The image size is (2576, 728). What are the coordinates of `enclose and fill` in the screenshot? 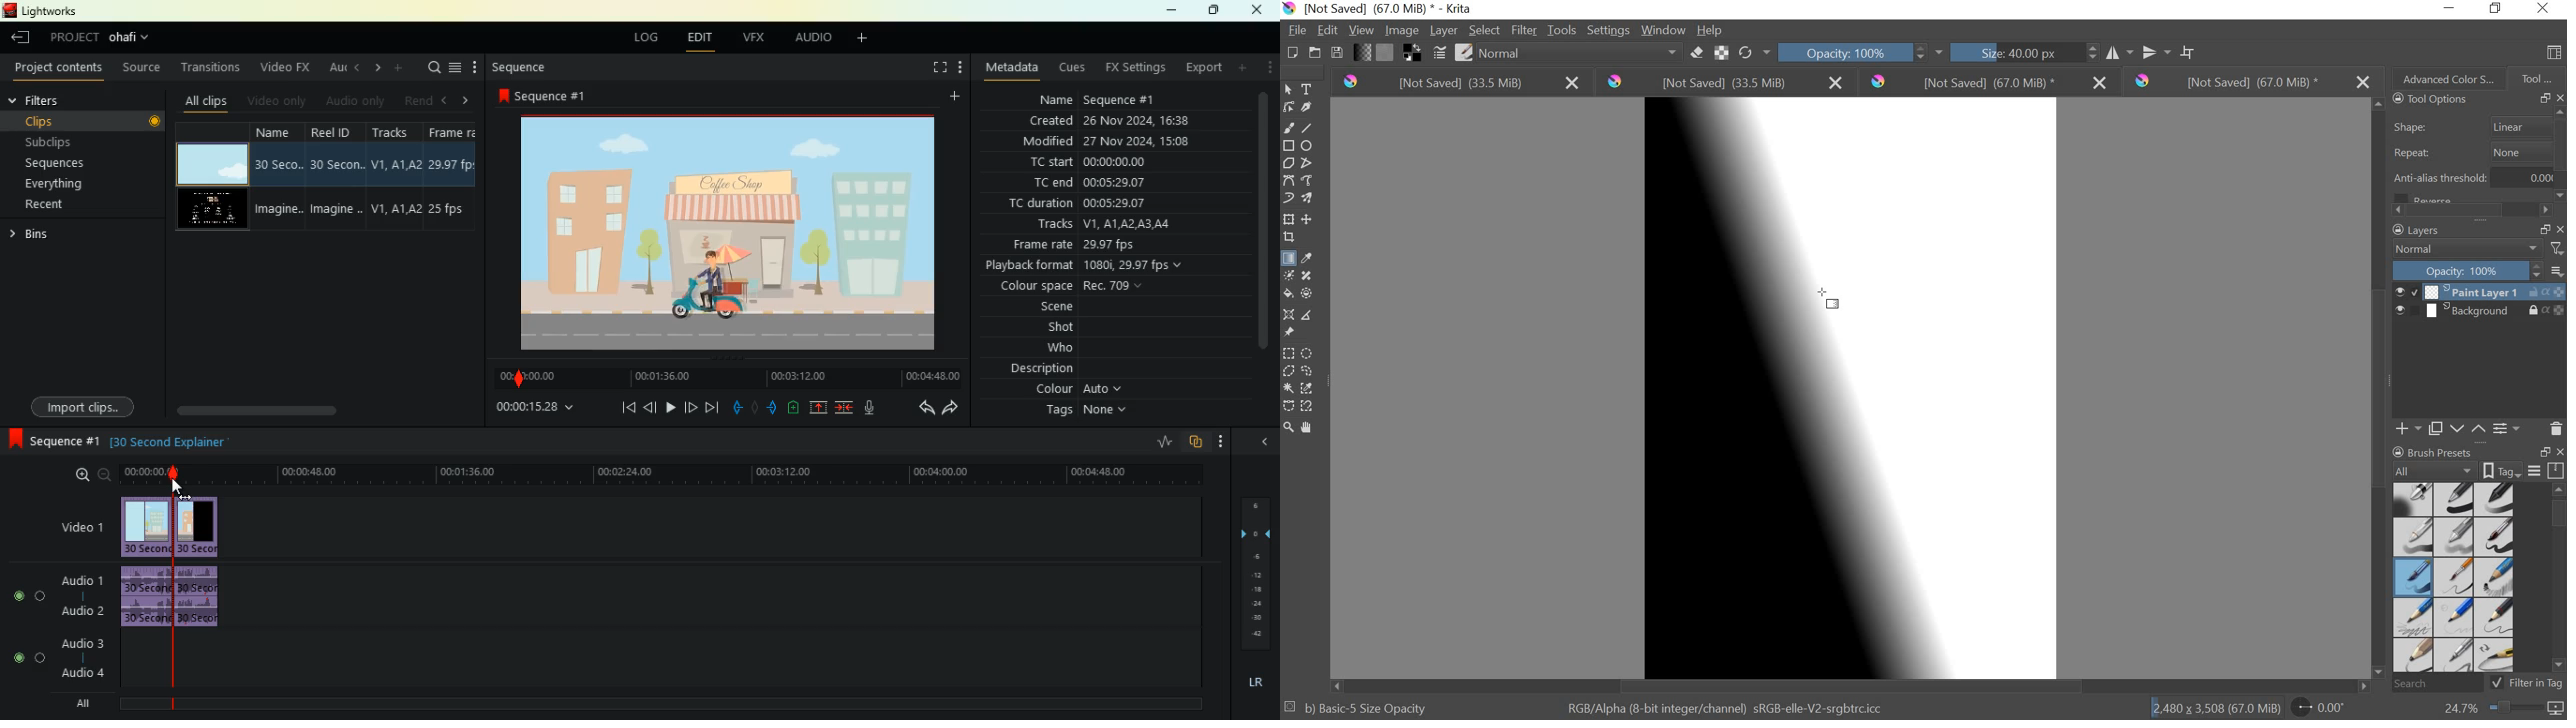 It's located at (1309, 293).